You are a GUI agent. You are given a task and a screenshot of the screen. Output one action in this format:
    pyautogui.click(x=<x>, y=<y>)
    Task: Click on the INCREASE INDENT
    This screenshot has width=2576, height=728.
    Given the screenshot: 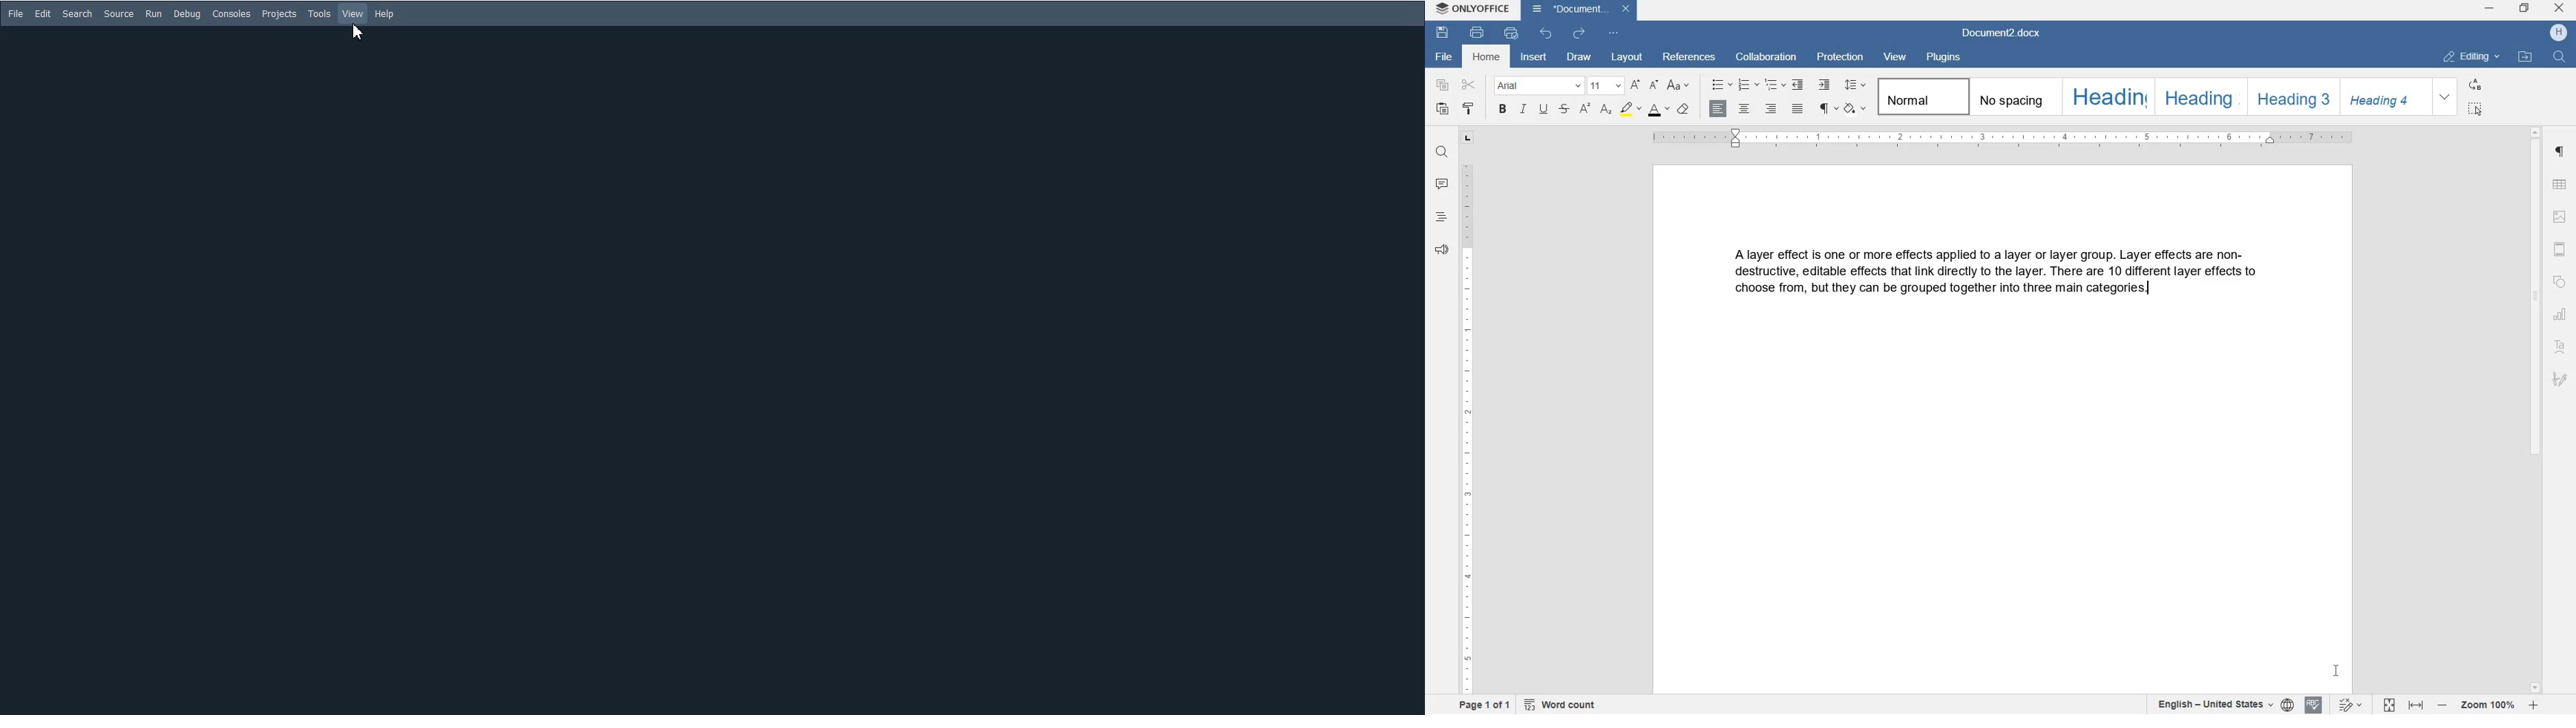 What is the action you would take?
    pyautogui.click(x=1824, y=86)
    